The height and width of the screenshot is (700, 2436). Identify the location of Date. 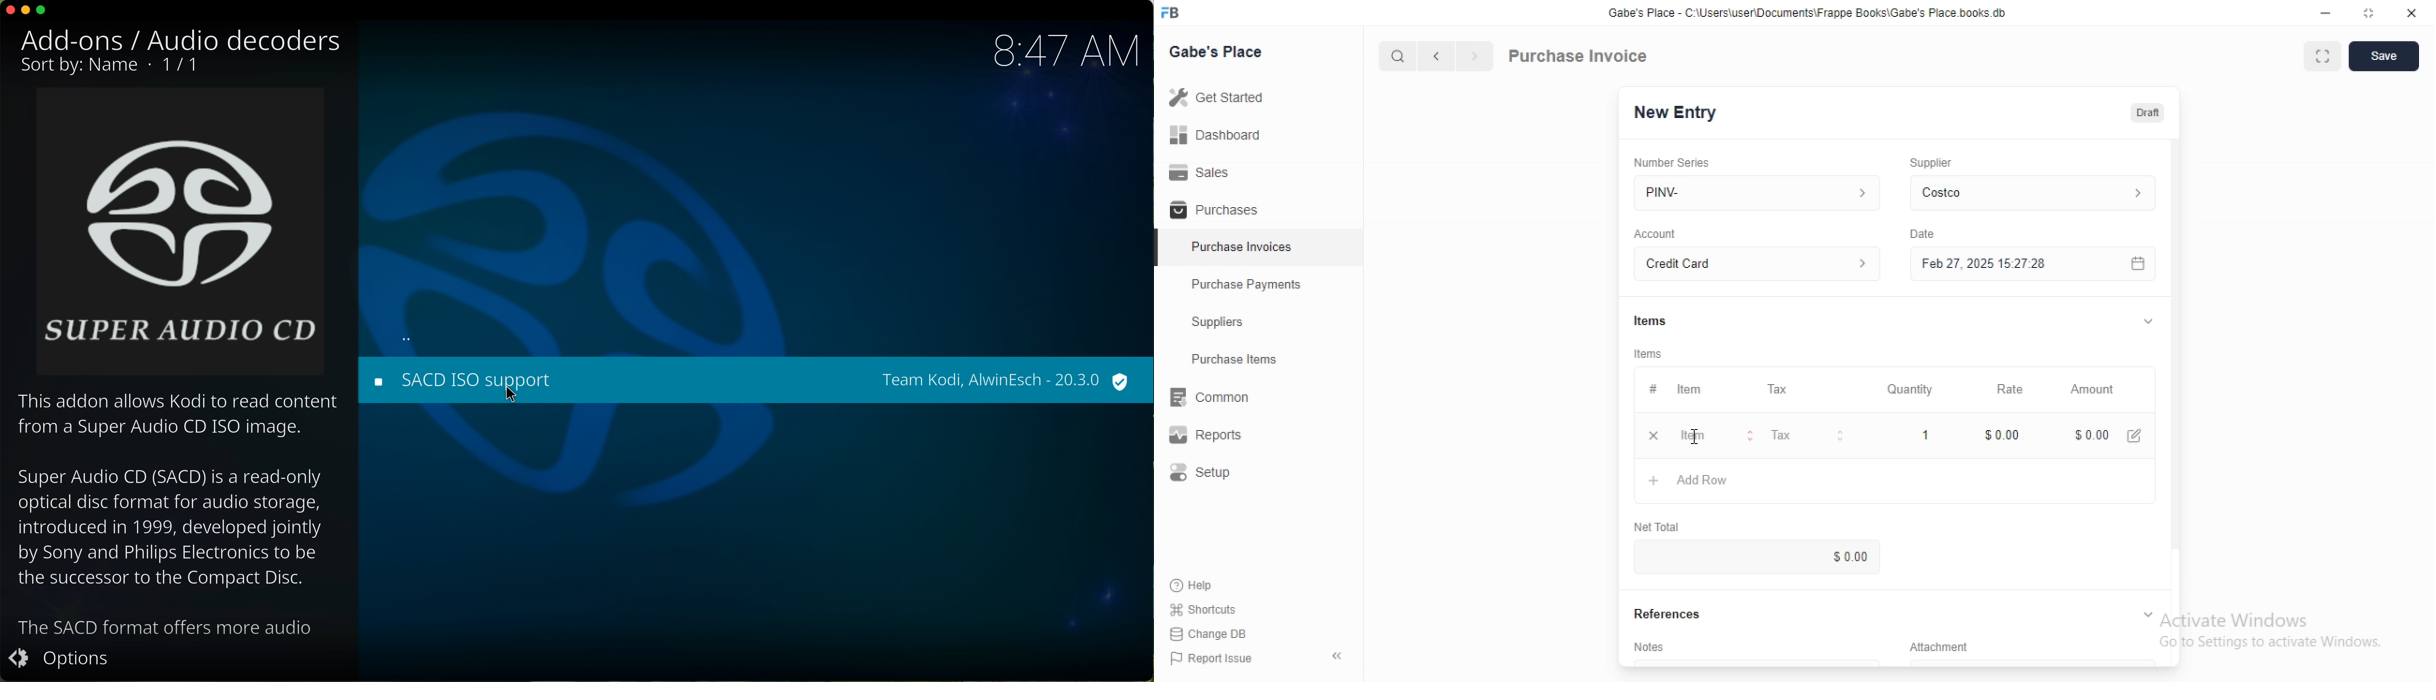
(1922, 234).